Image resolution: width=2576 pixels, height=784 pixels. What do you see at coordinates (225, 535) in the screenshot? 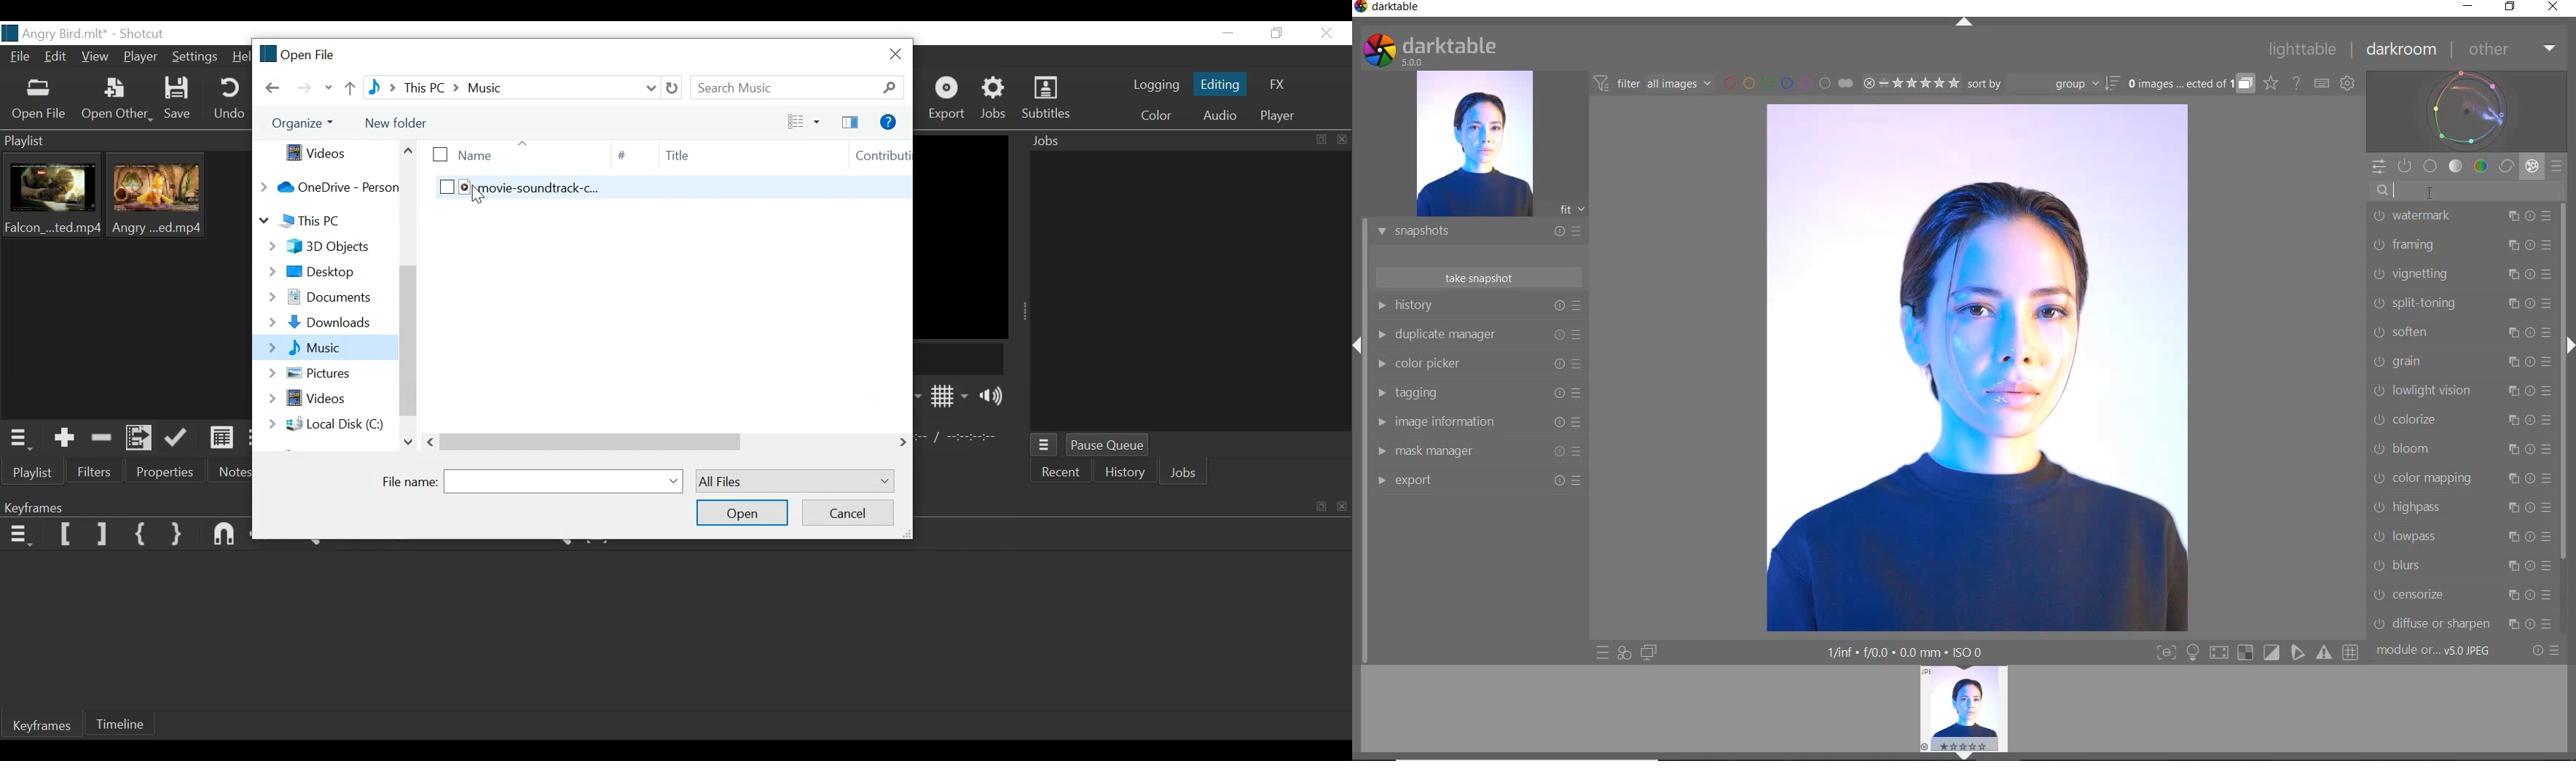
I see `Snap` at bounding box center [225, 535].